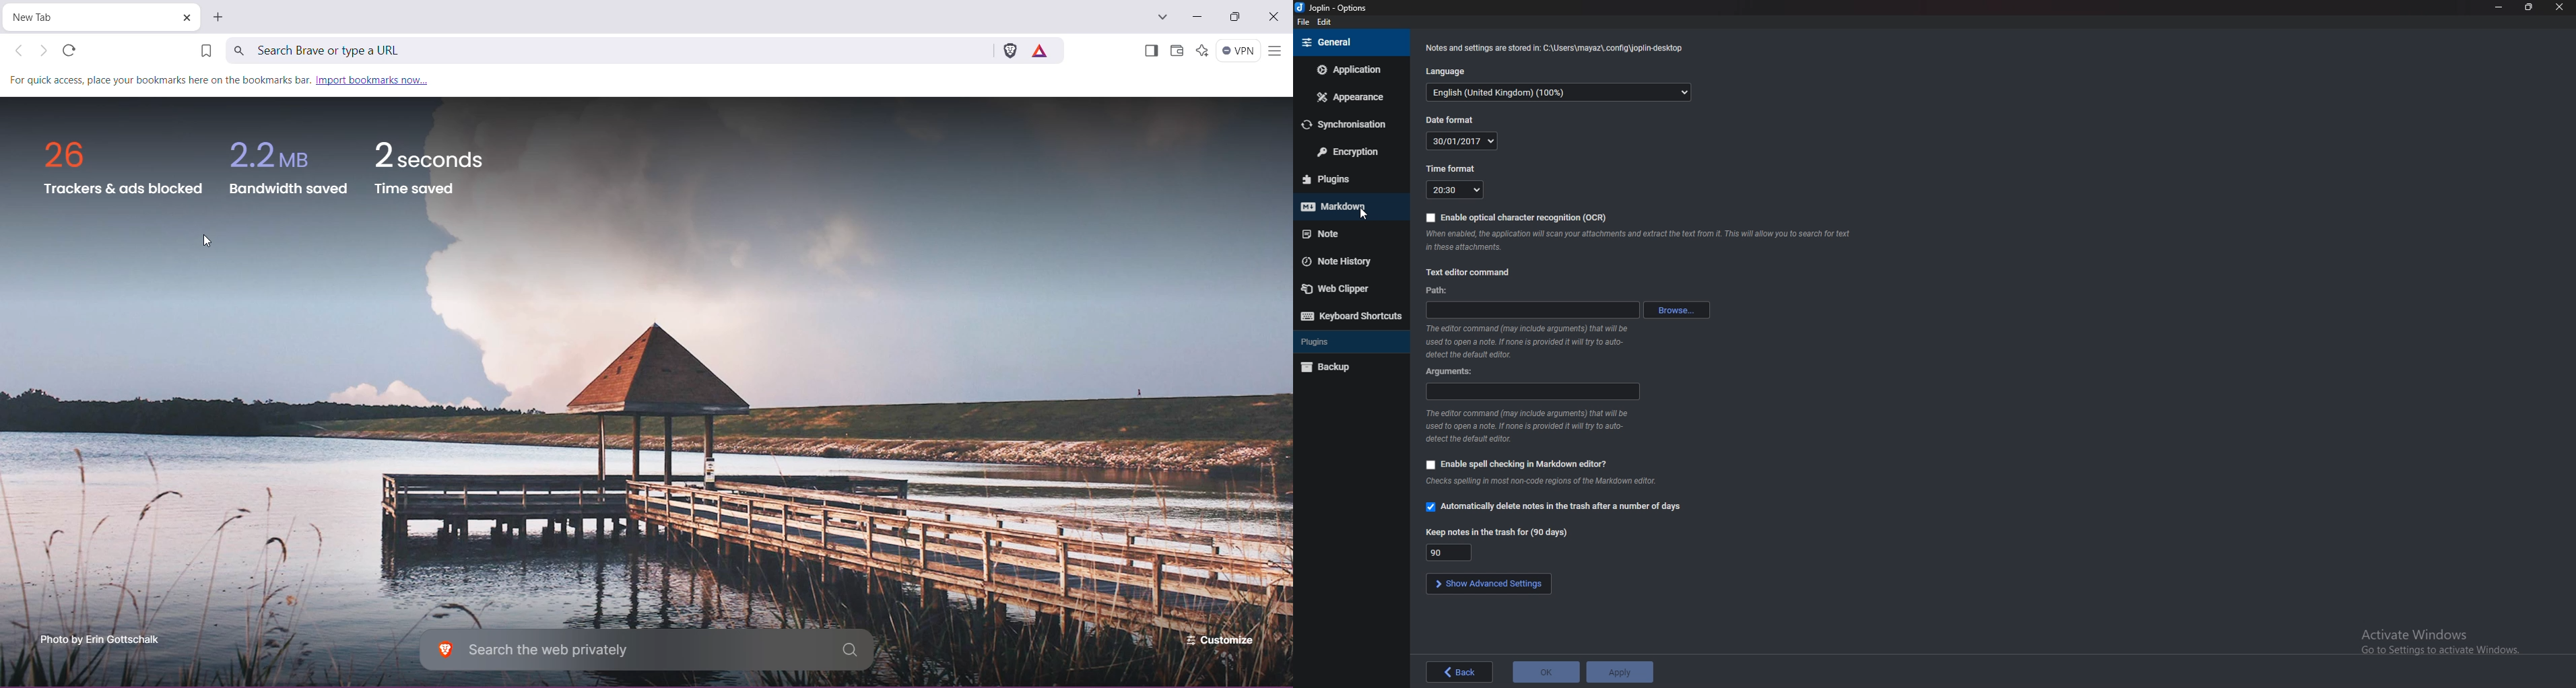  I want to click on text editor command, so click(1470, 272).